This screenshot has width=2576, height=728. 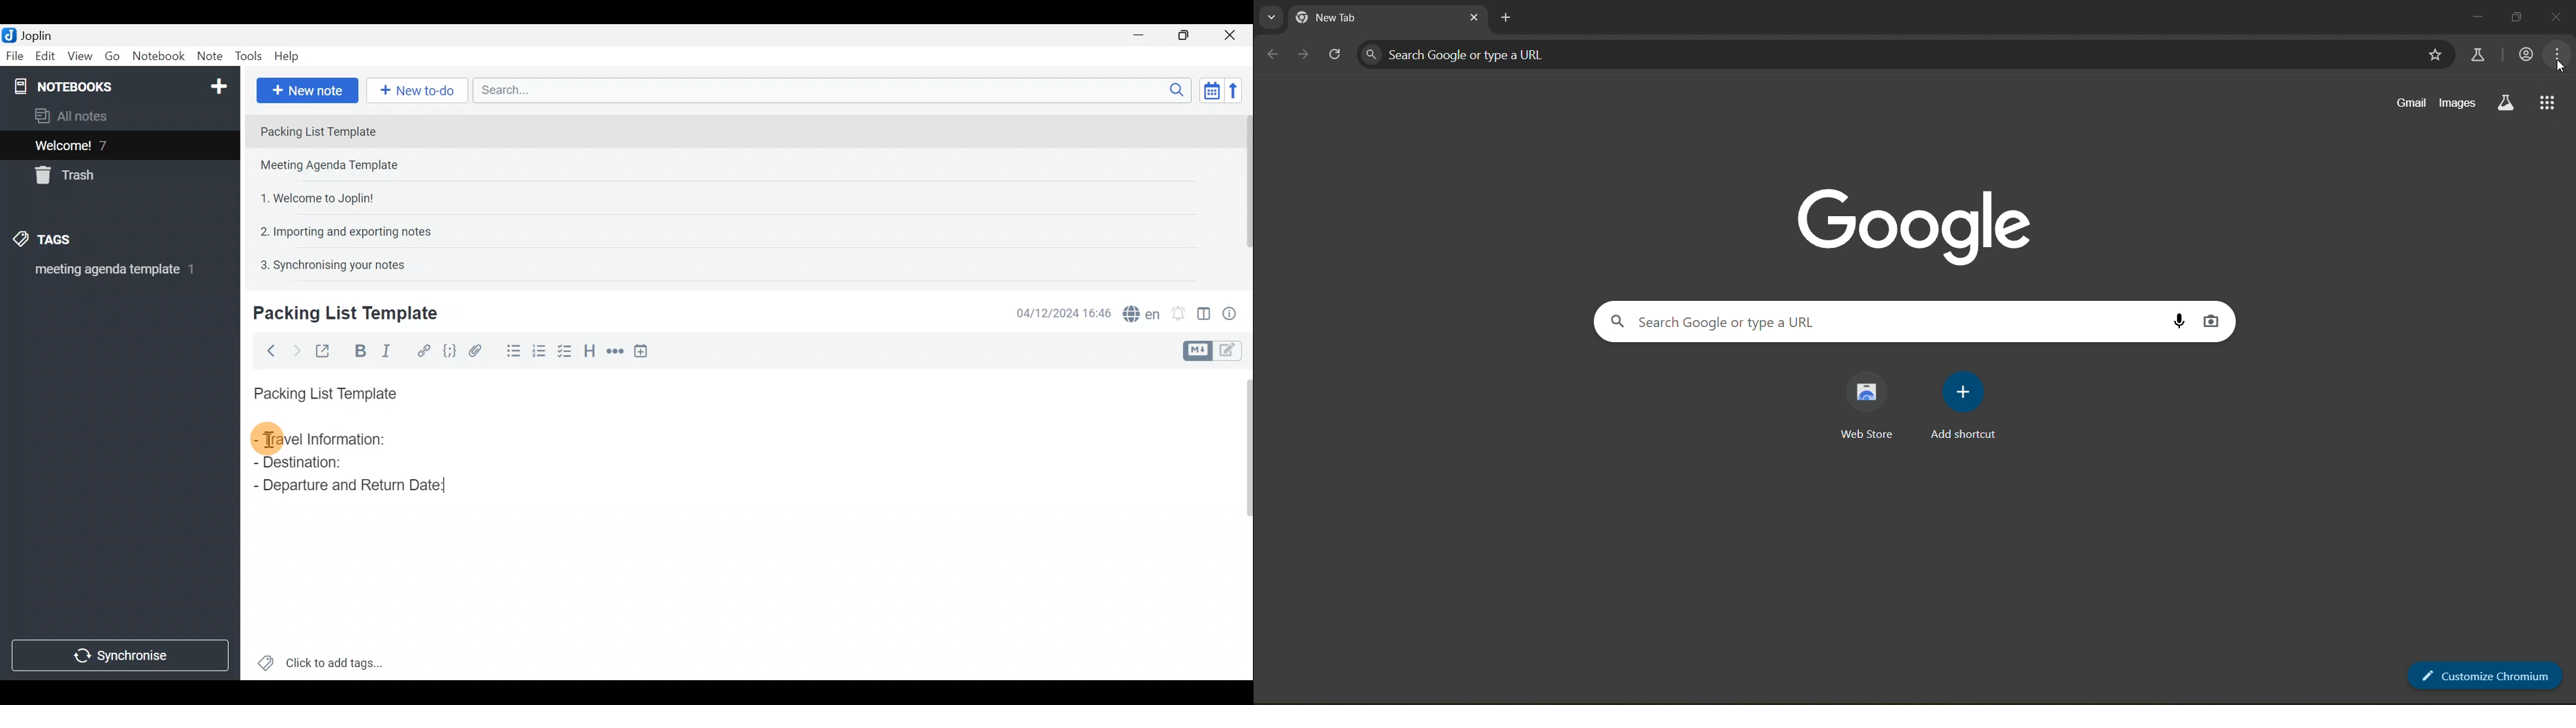 What do you see at coordinates (418, 91) in the screenshot?
I see `New to-do` at bounding box center [418, 91].